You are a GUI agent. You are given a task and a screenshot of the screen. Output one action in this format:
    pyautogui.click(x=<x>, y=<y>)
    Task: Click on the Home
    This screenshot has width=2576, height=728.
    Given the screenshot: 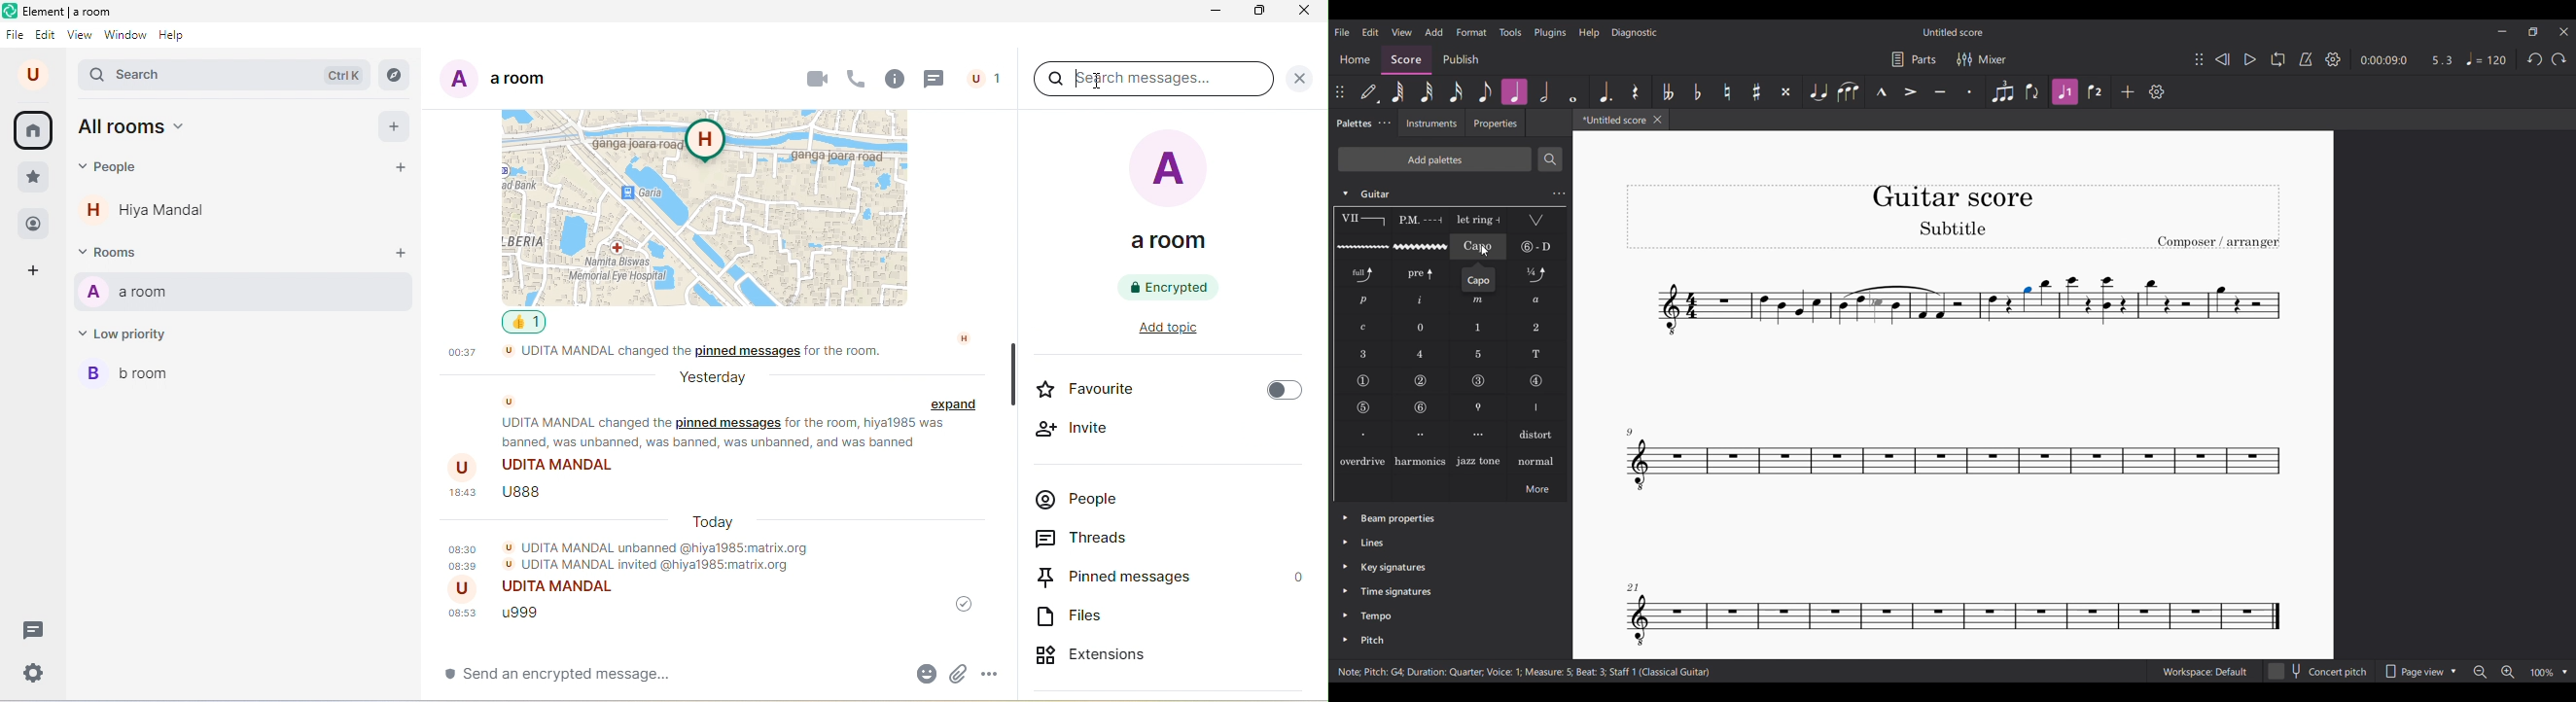 What is the action you would take?
    pyautogui.click(x=1354, y=60)
    